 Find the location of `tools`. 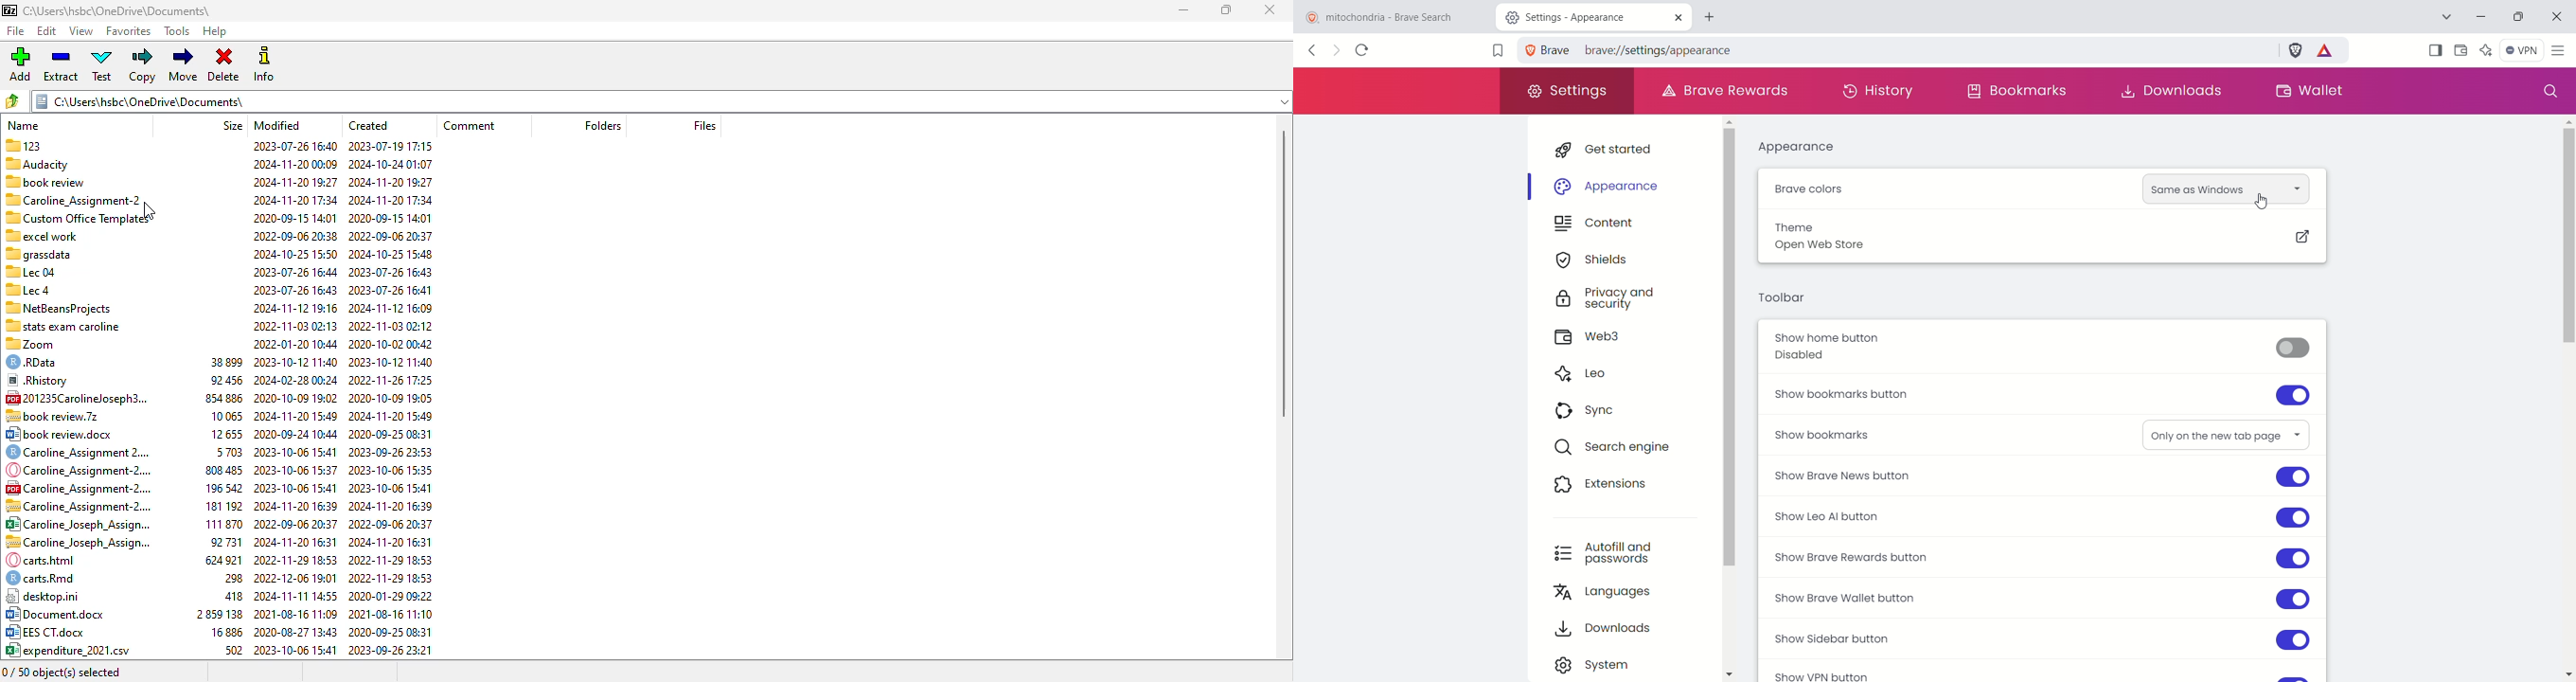

tools is located at coordinates (177, 31).